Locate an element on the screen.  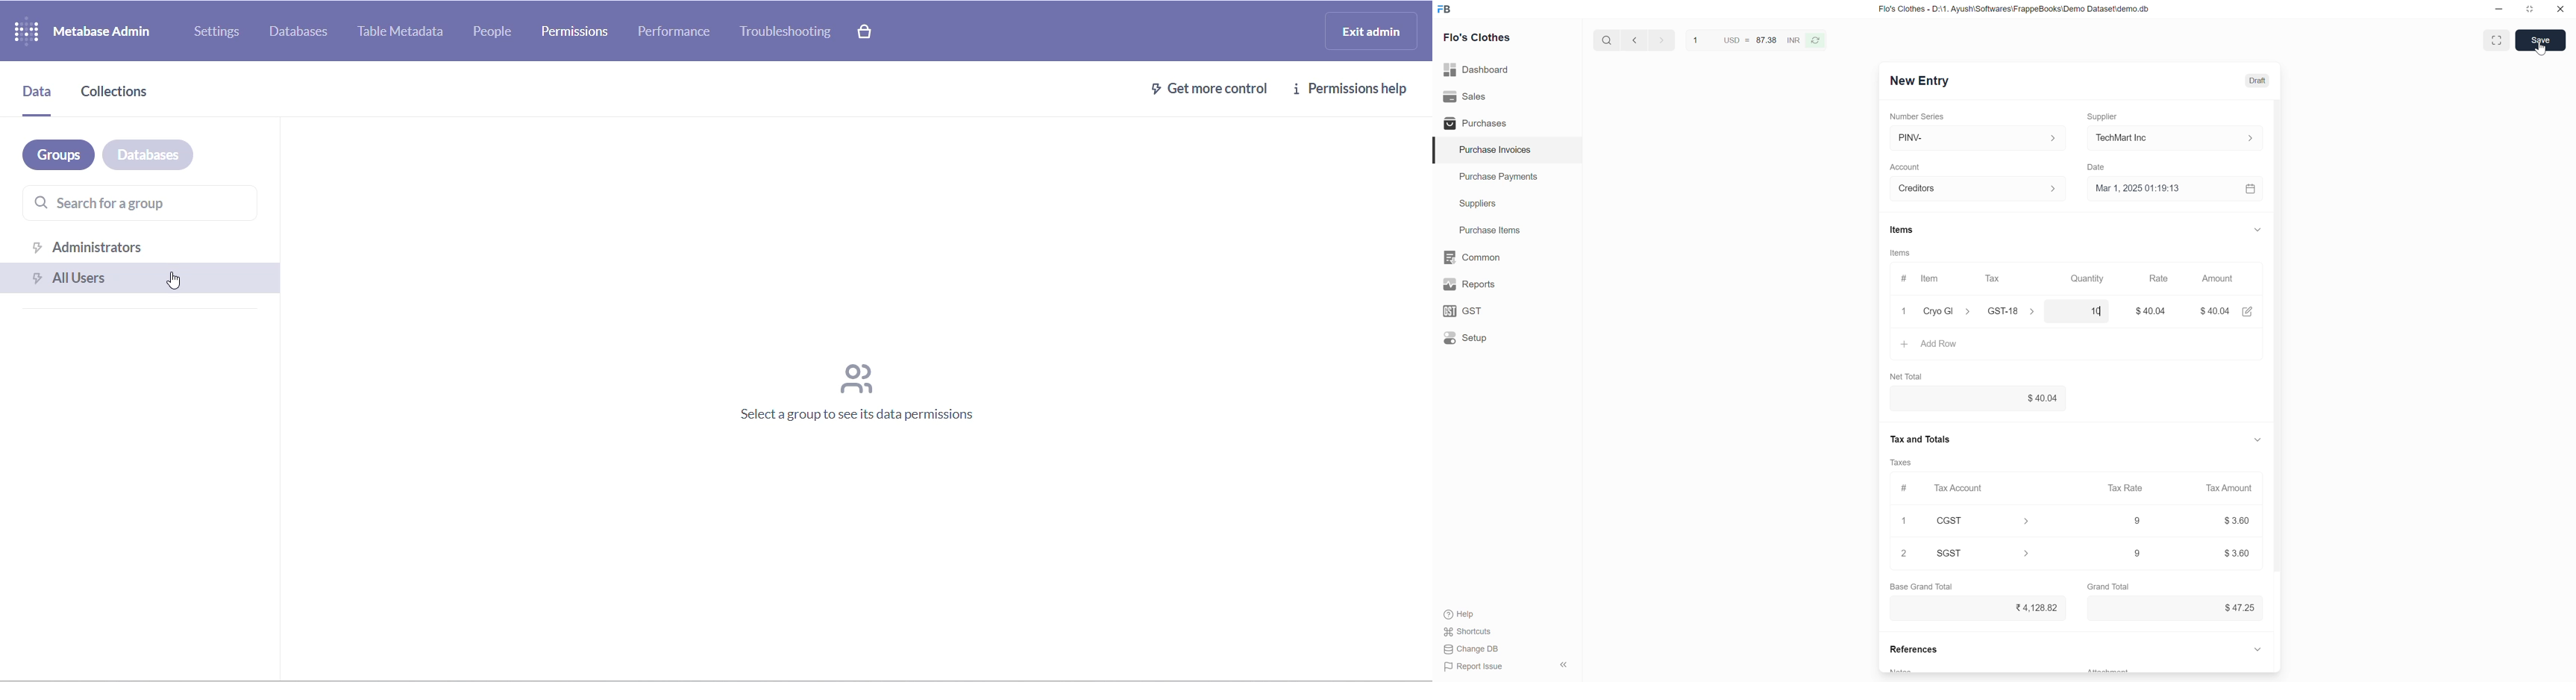
Purchase Invoices is located at coordinates (1489, 150).